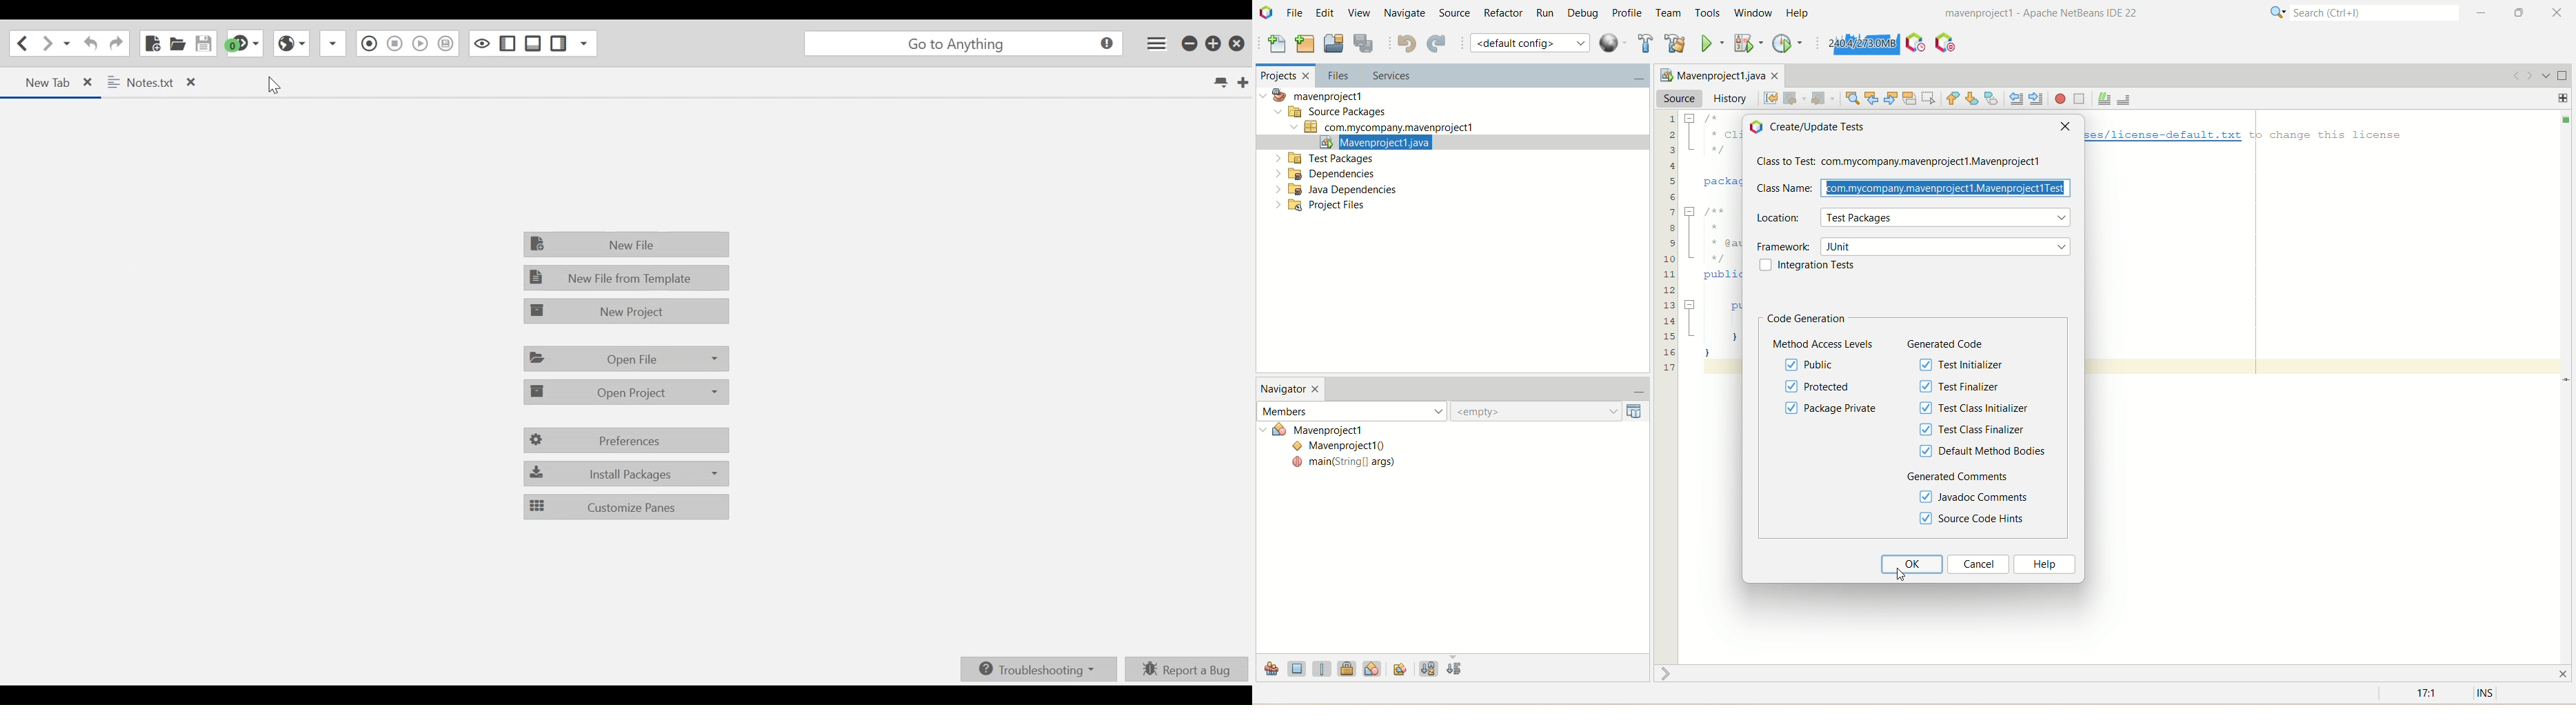 The width and height of the screenshot is (2576, 728). I want to click on new project, so click(1305, 42).